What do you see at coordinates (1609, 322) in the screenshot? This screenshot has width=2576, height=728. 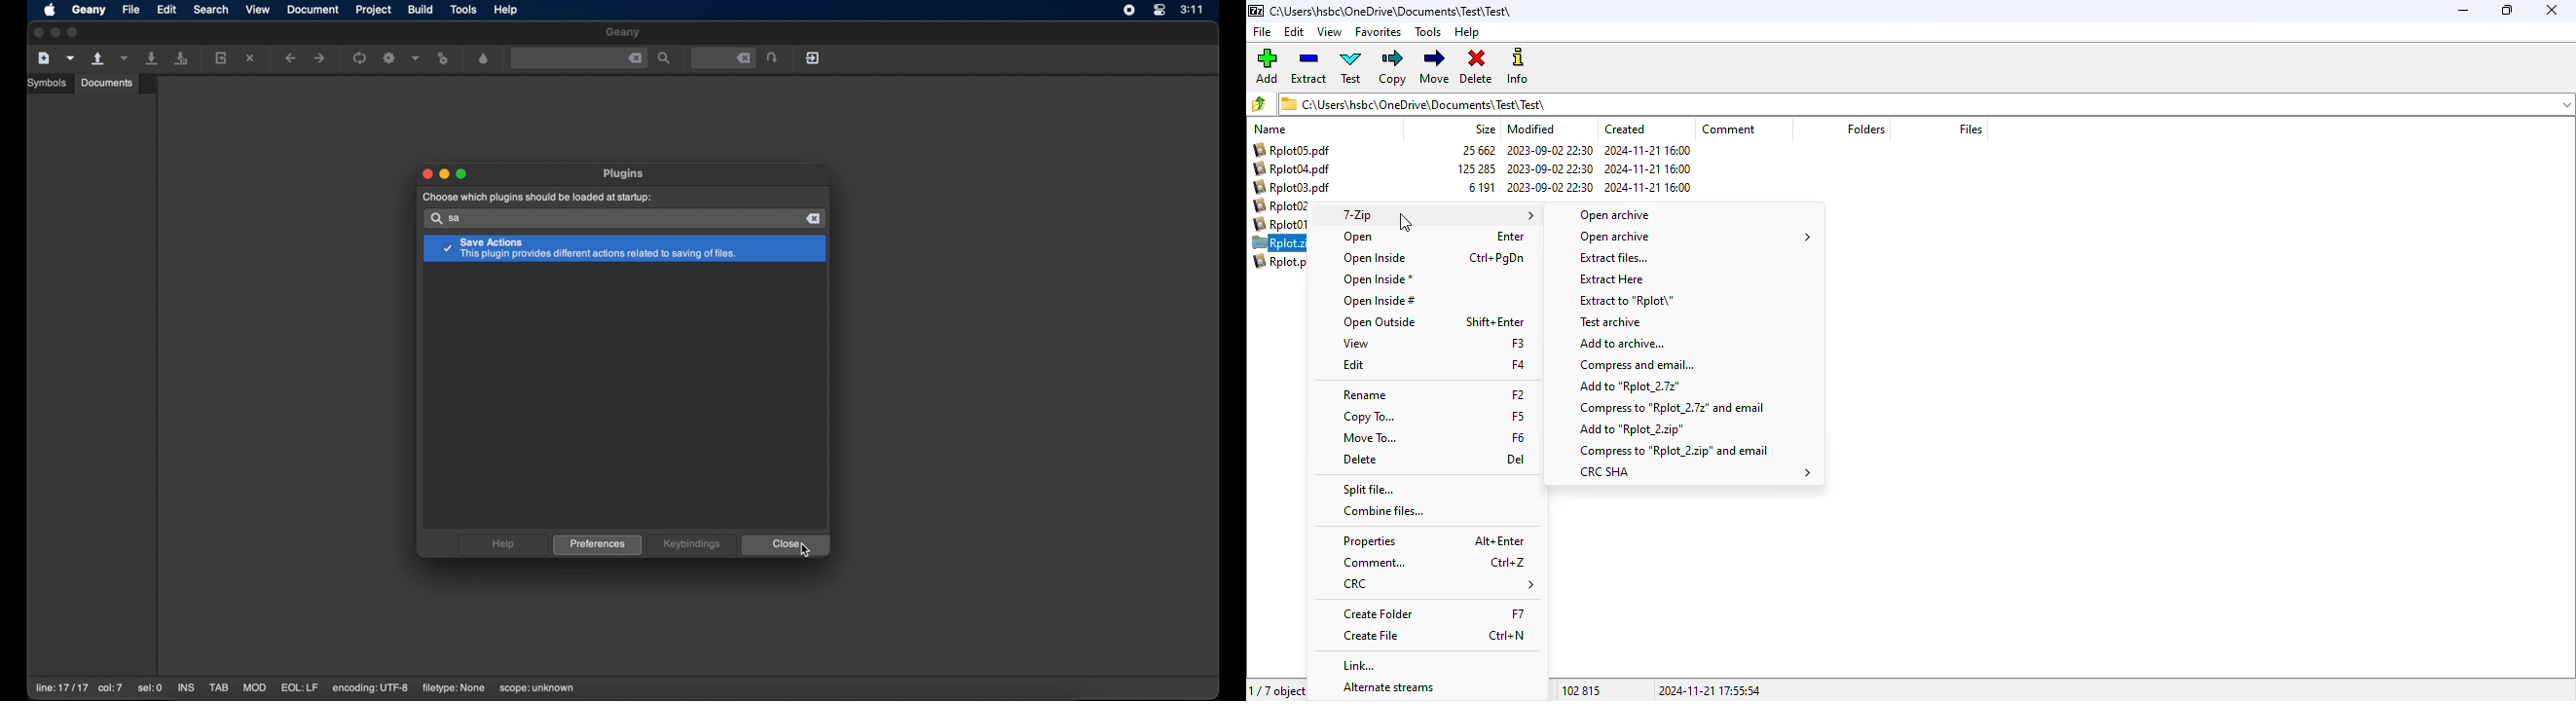 I see `test archive` at bounding box center [1609, 322].